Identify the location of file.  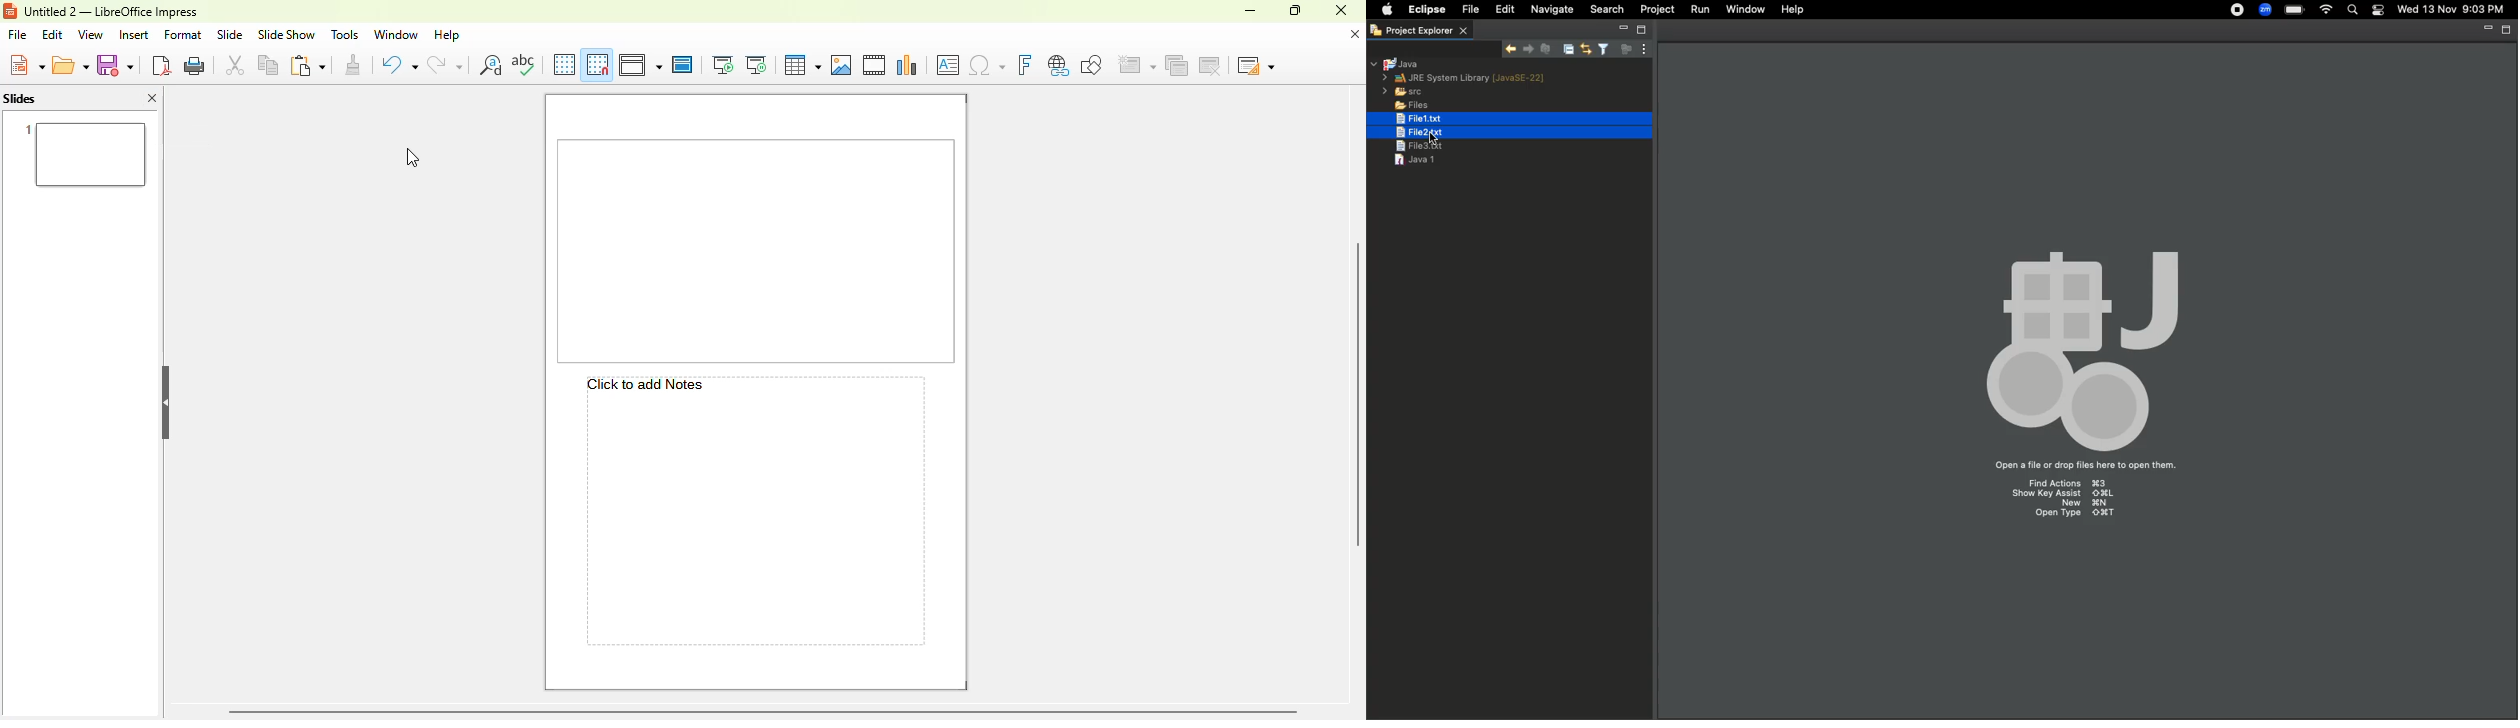
(17, 35).